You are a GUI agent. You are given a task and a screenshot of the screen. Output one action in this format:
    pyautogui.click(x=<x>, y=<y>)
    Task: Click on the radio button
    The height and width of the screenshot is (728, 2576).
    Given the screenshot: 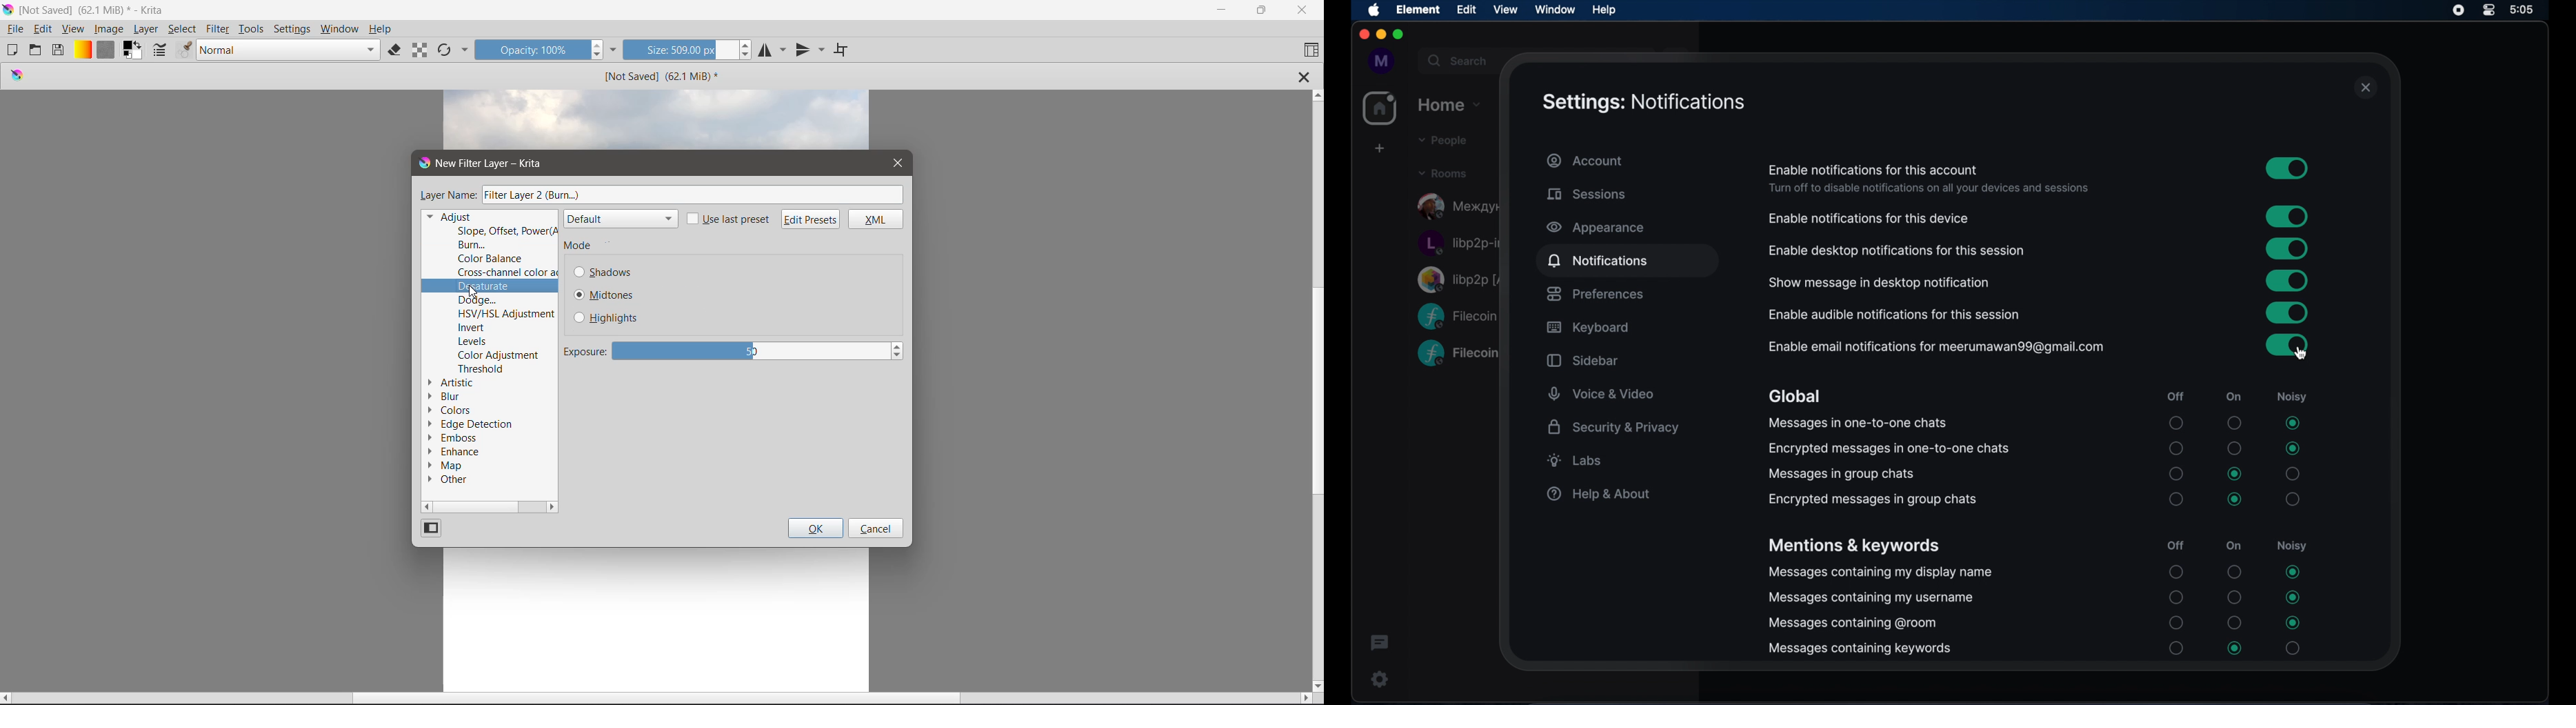 What is the action you would take?
    pyautogui.click(x=2235, y=623)
    